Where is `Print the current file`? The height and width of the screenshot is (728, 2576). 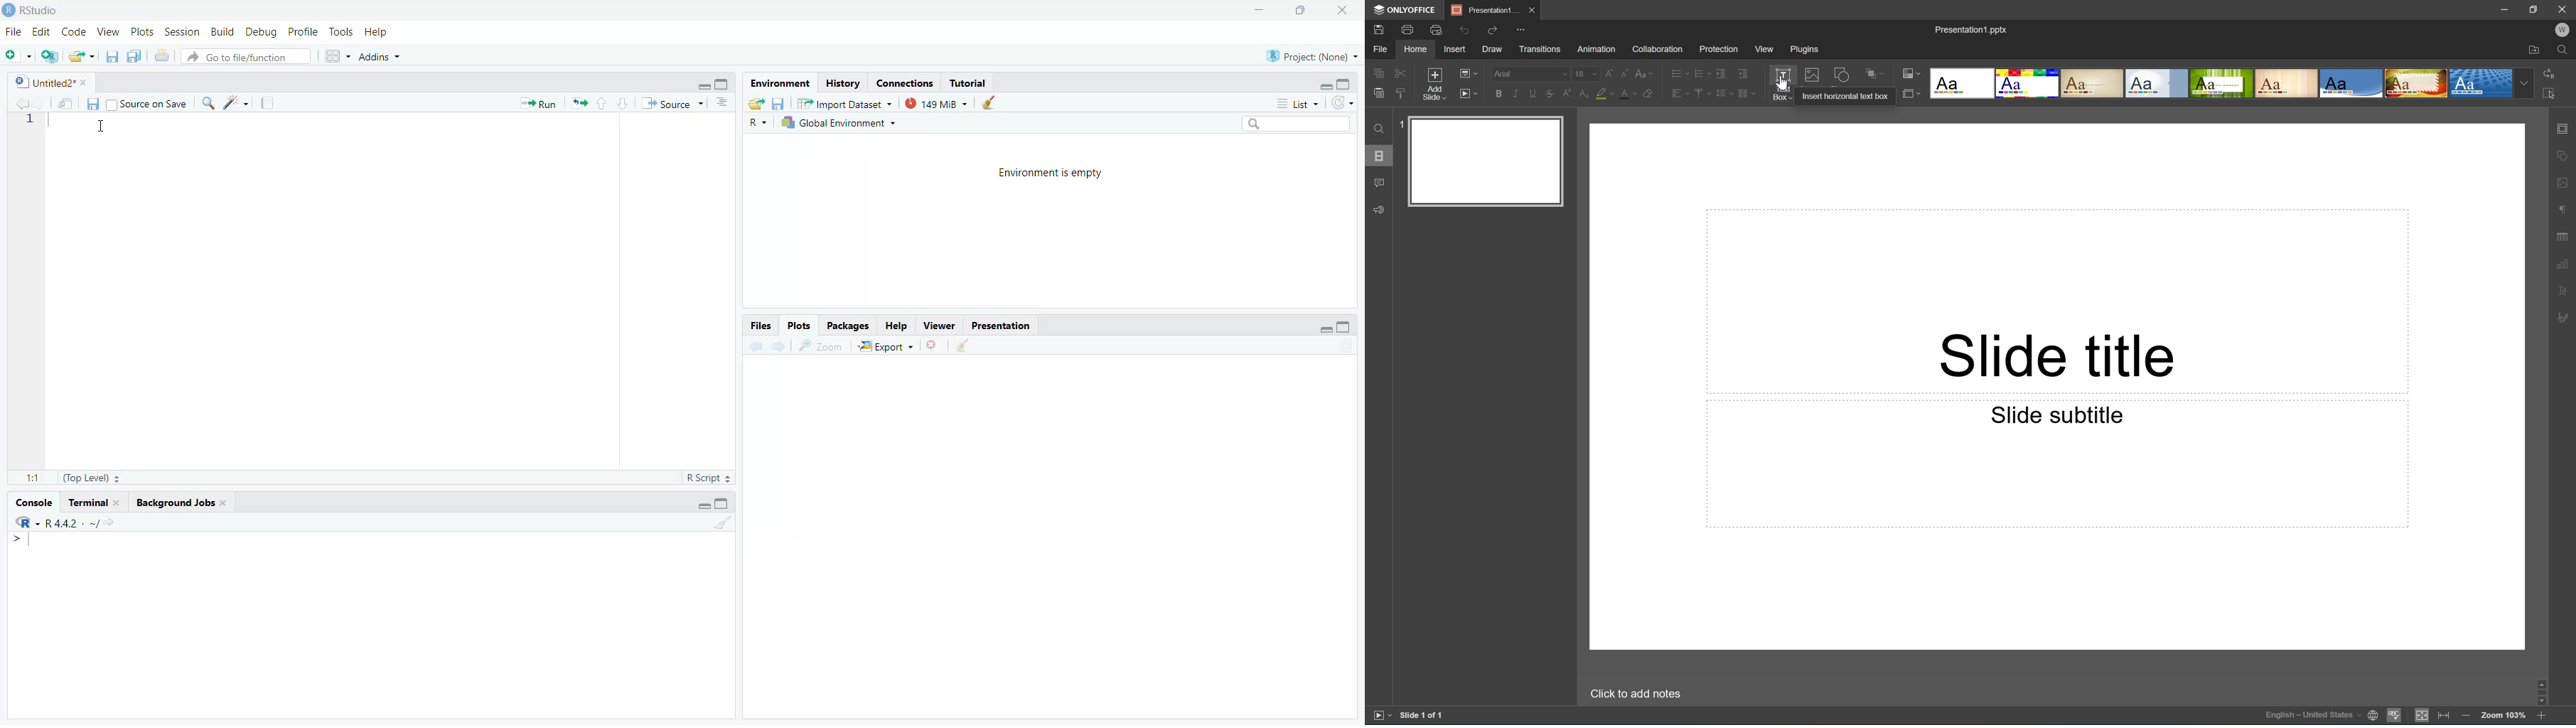 Print the current file is located at coordinates (161, 55).